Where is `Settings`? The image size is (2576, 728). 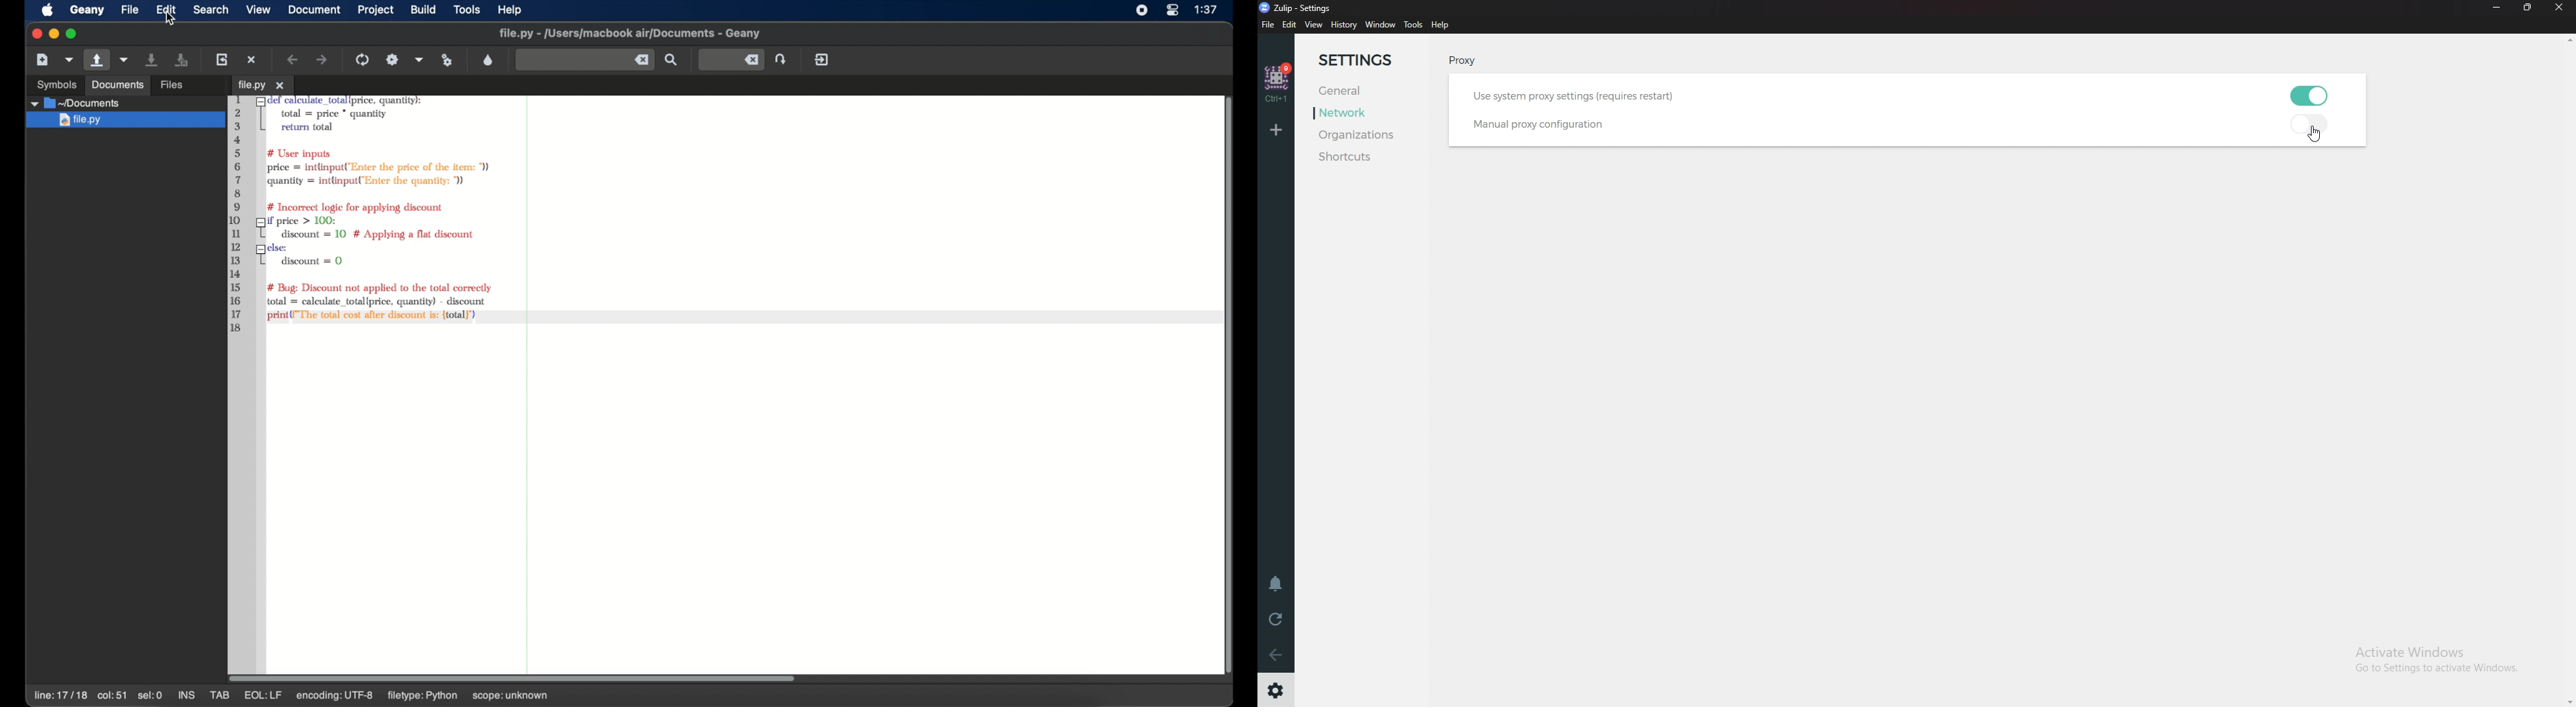 Settings is located at coordinates (1369, 61).